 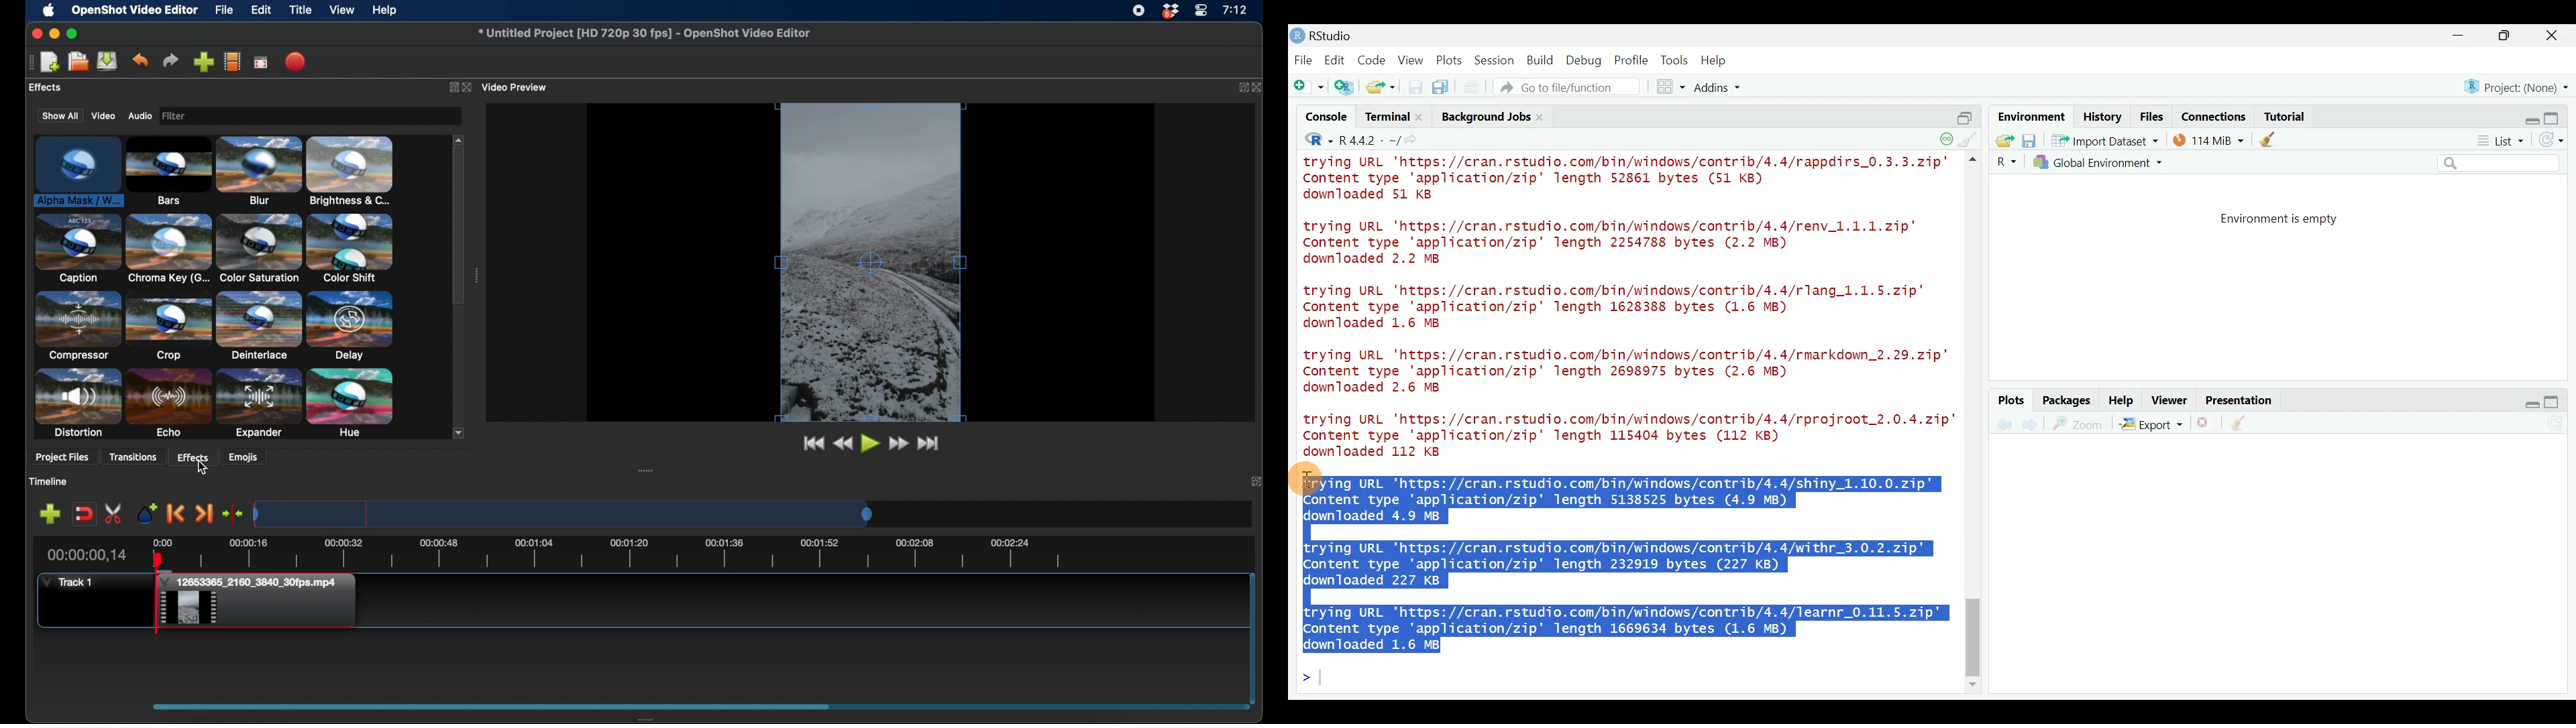 I want to click on Console, so click(x=1328, y=119).